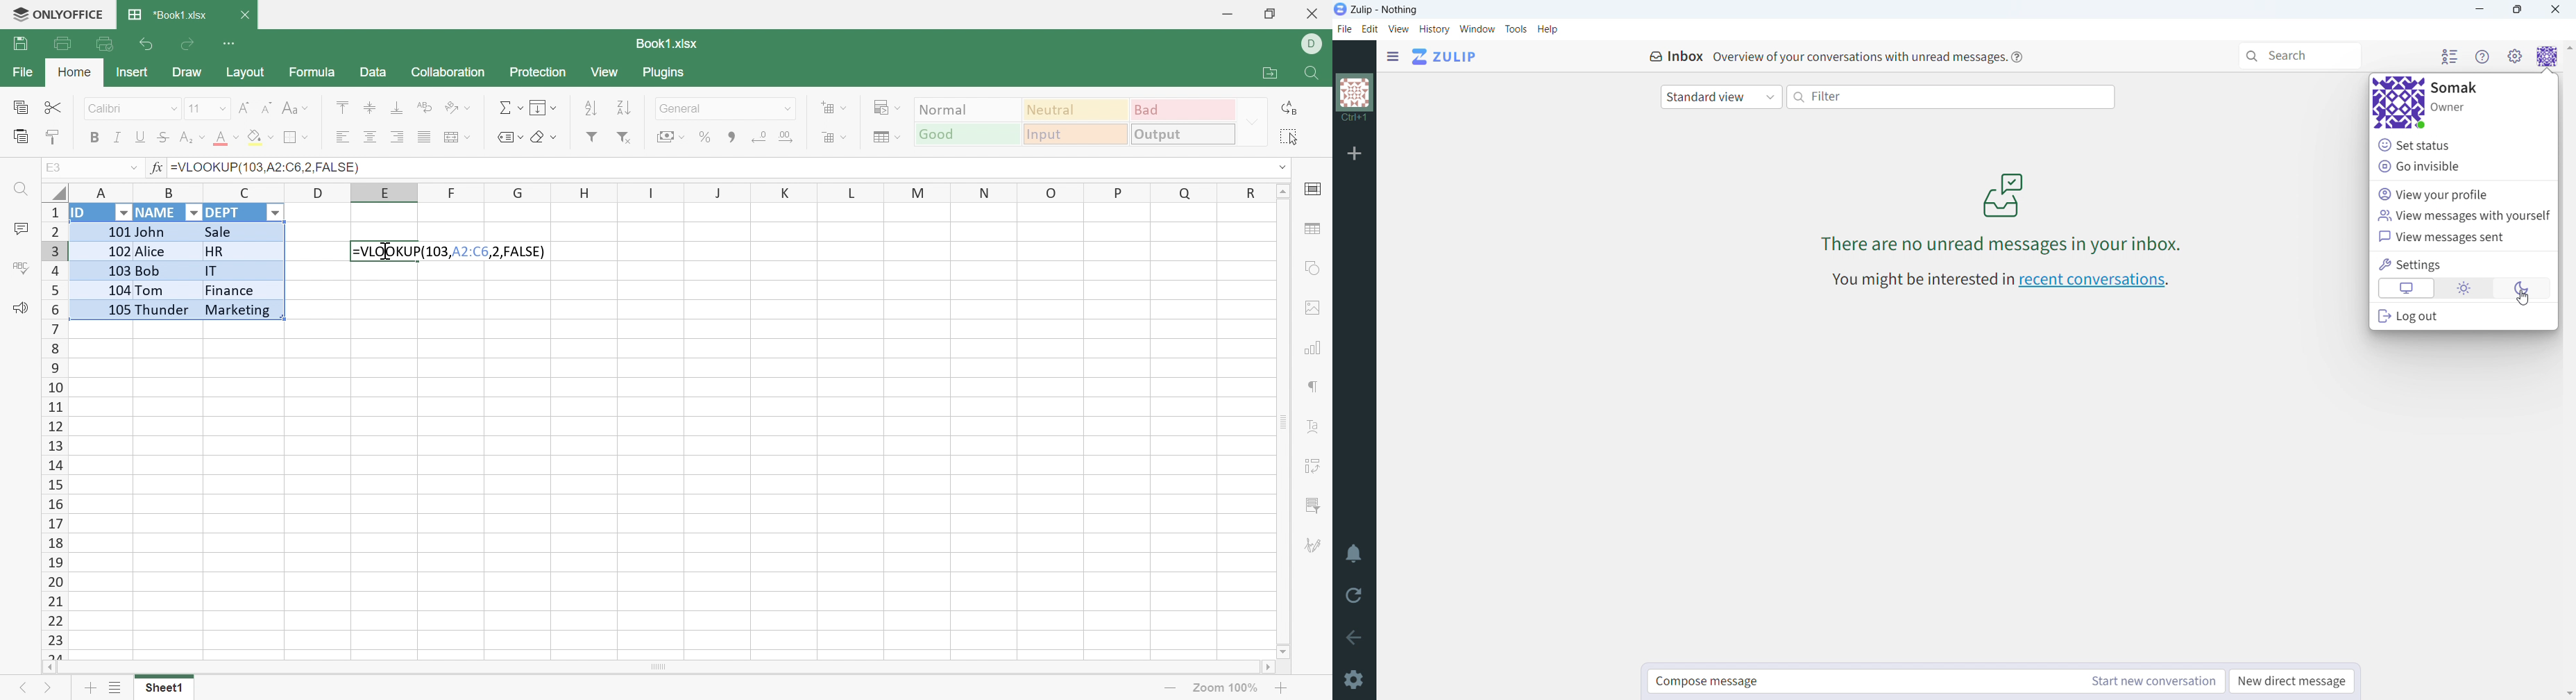  Describe the element at coordinates (19, 228) in the screenshot. I see `Comments` at that location.